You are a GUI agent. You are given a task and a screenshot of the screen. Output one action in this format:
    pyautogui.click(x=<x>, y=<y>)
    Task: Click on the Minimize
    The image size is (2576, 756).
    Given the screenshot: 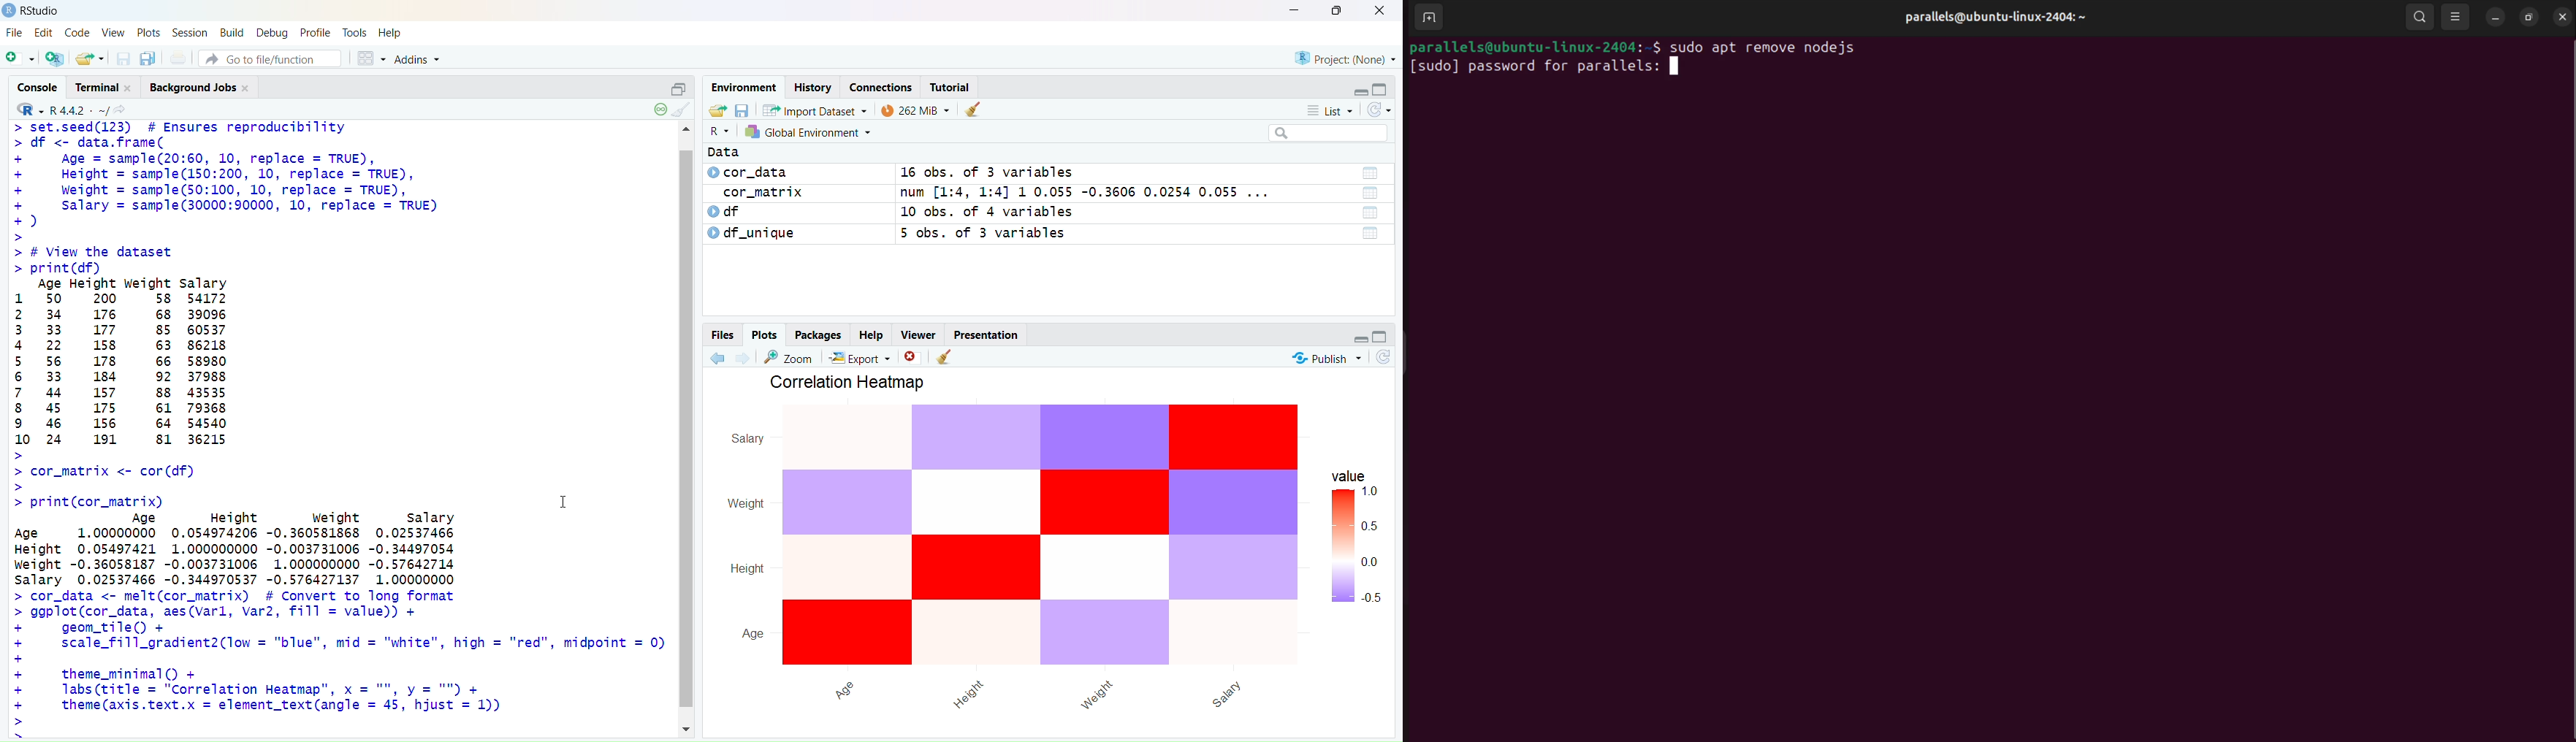 What is the action you would take?
    pyautogui.click(x=1294, y=11)
    